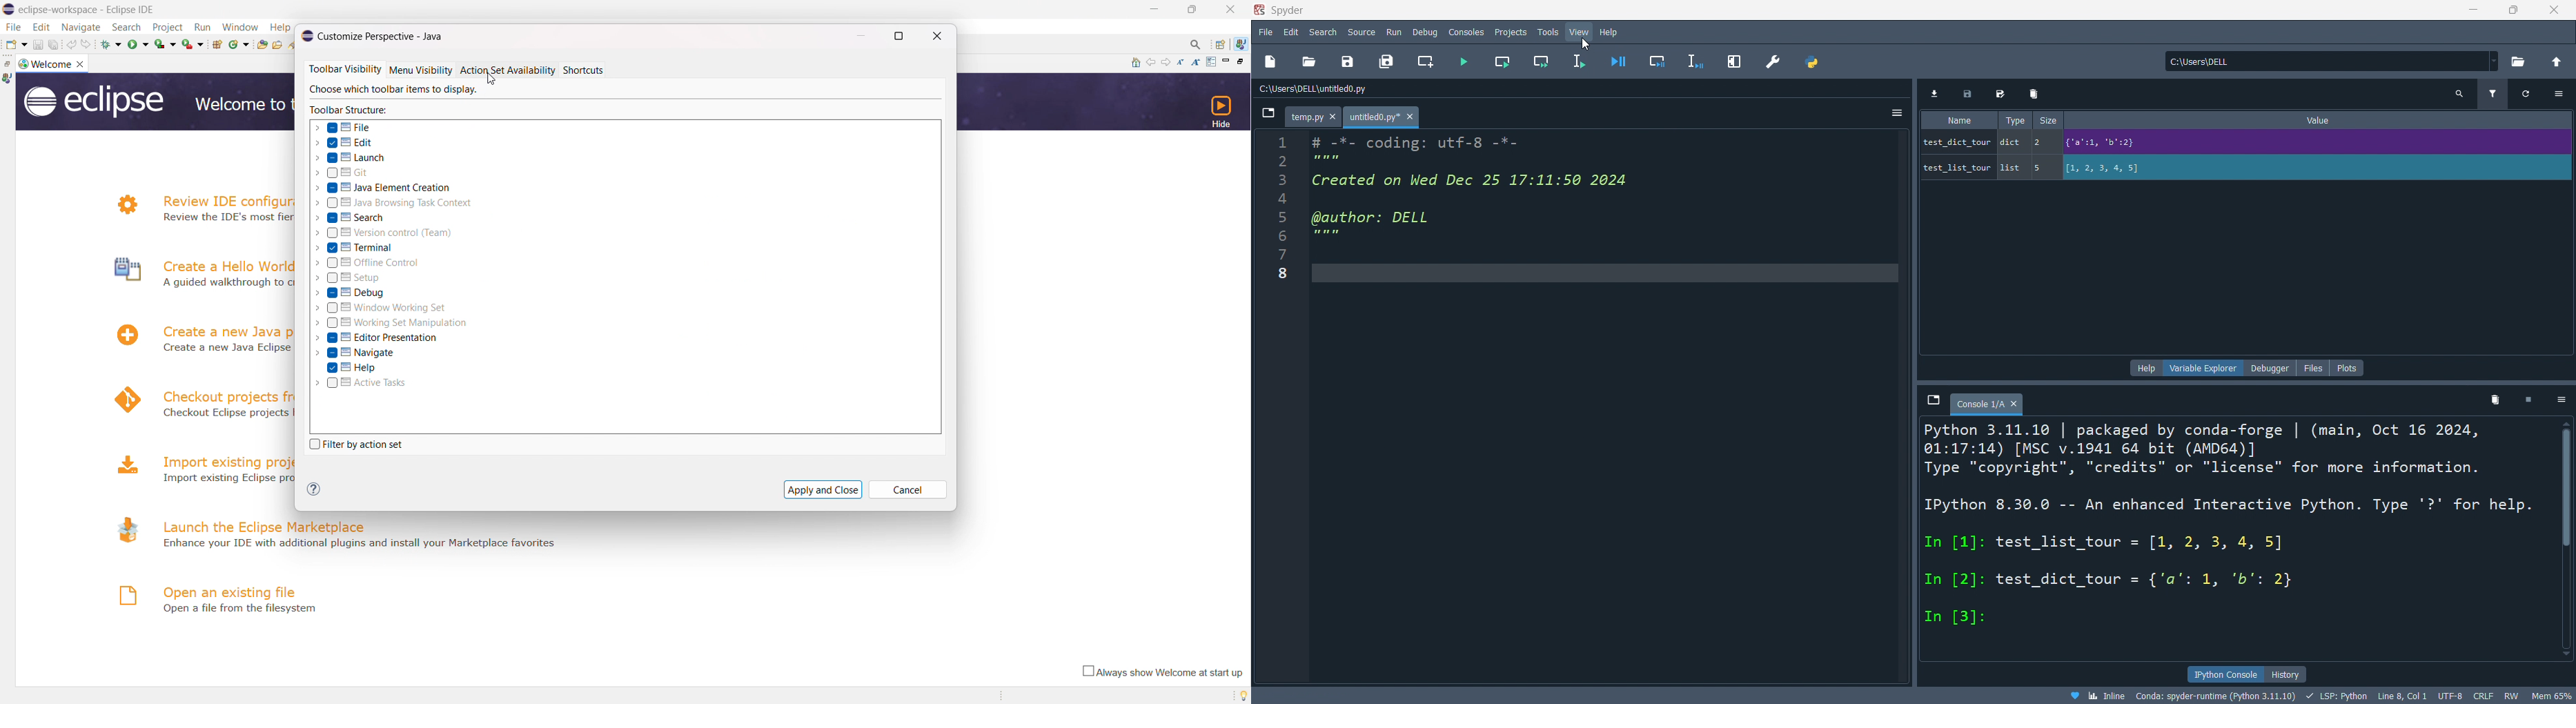 This screenshot has height=728, width=2576. Describe the element at coordinates (1183, 62) in the screenshot. I see `reduce` at that location.